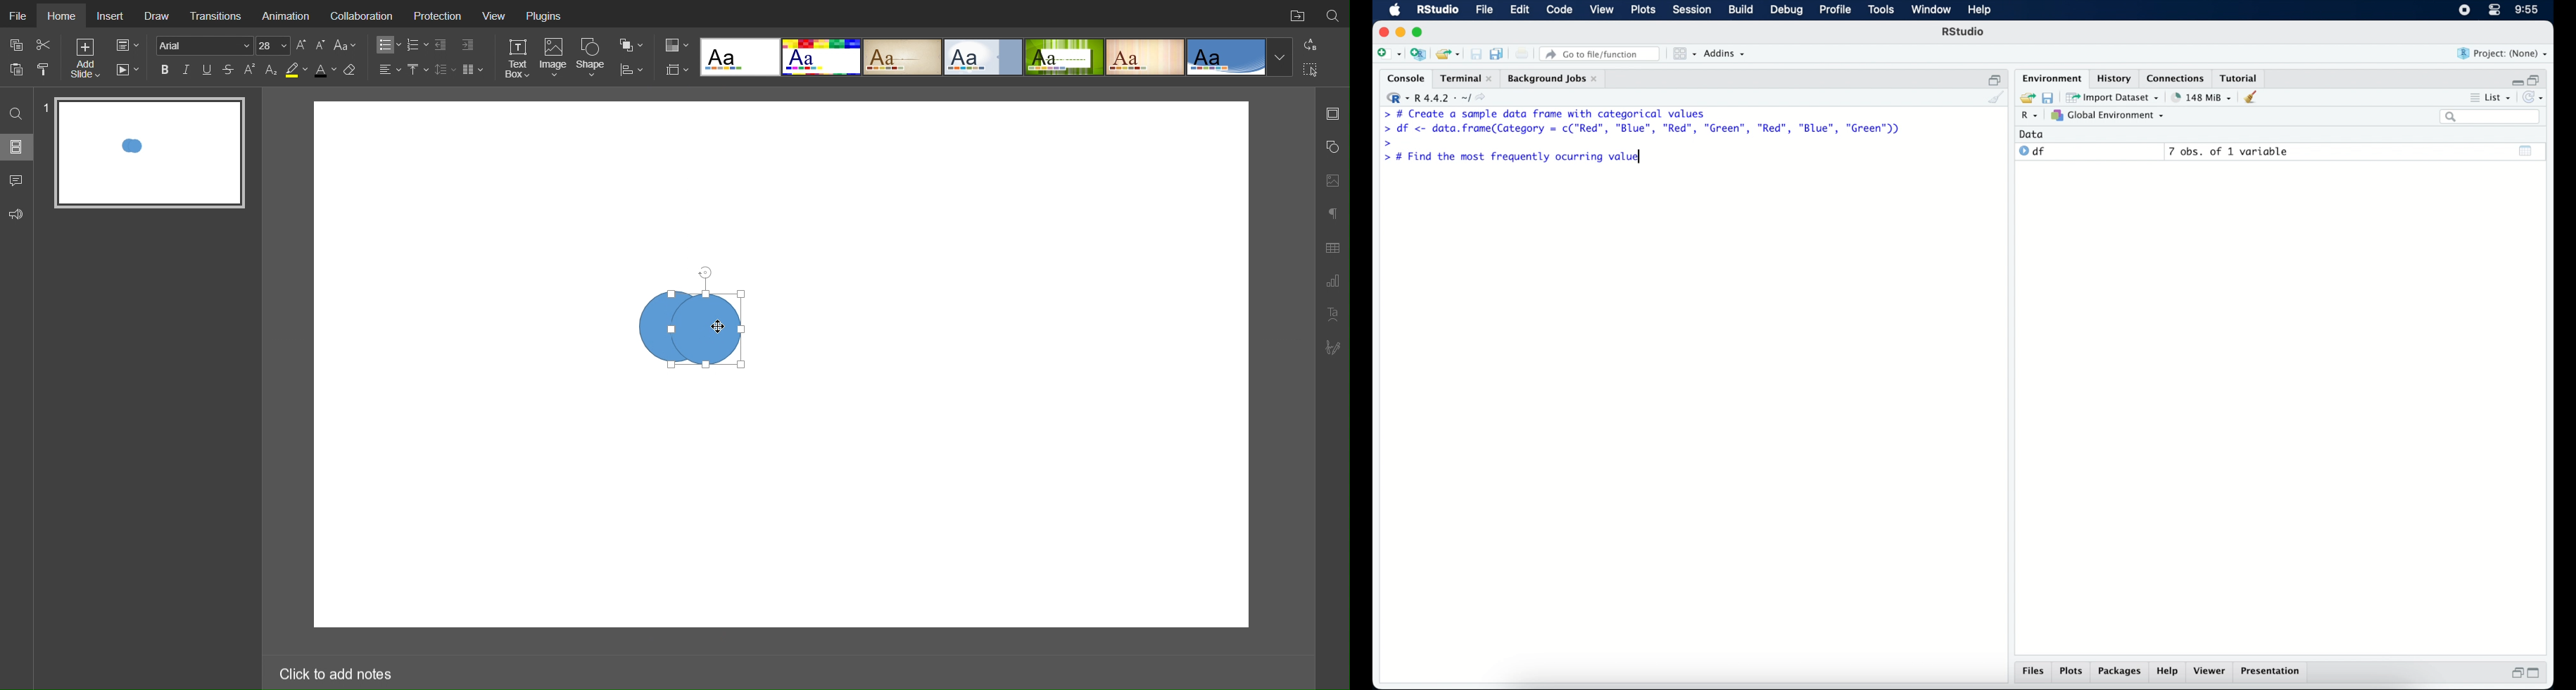 Image resolution: width=2576 pixels, height=700 pixels. What do you see at coordinates (2051, 77) in the screenshot?
I see `environment` at bounding box center [2051, 77].